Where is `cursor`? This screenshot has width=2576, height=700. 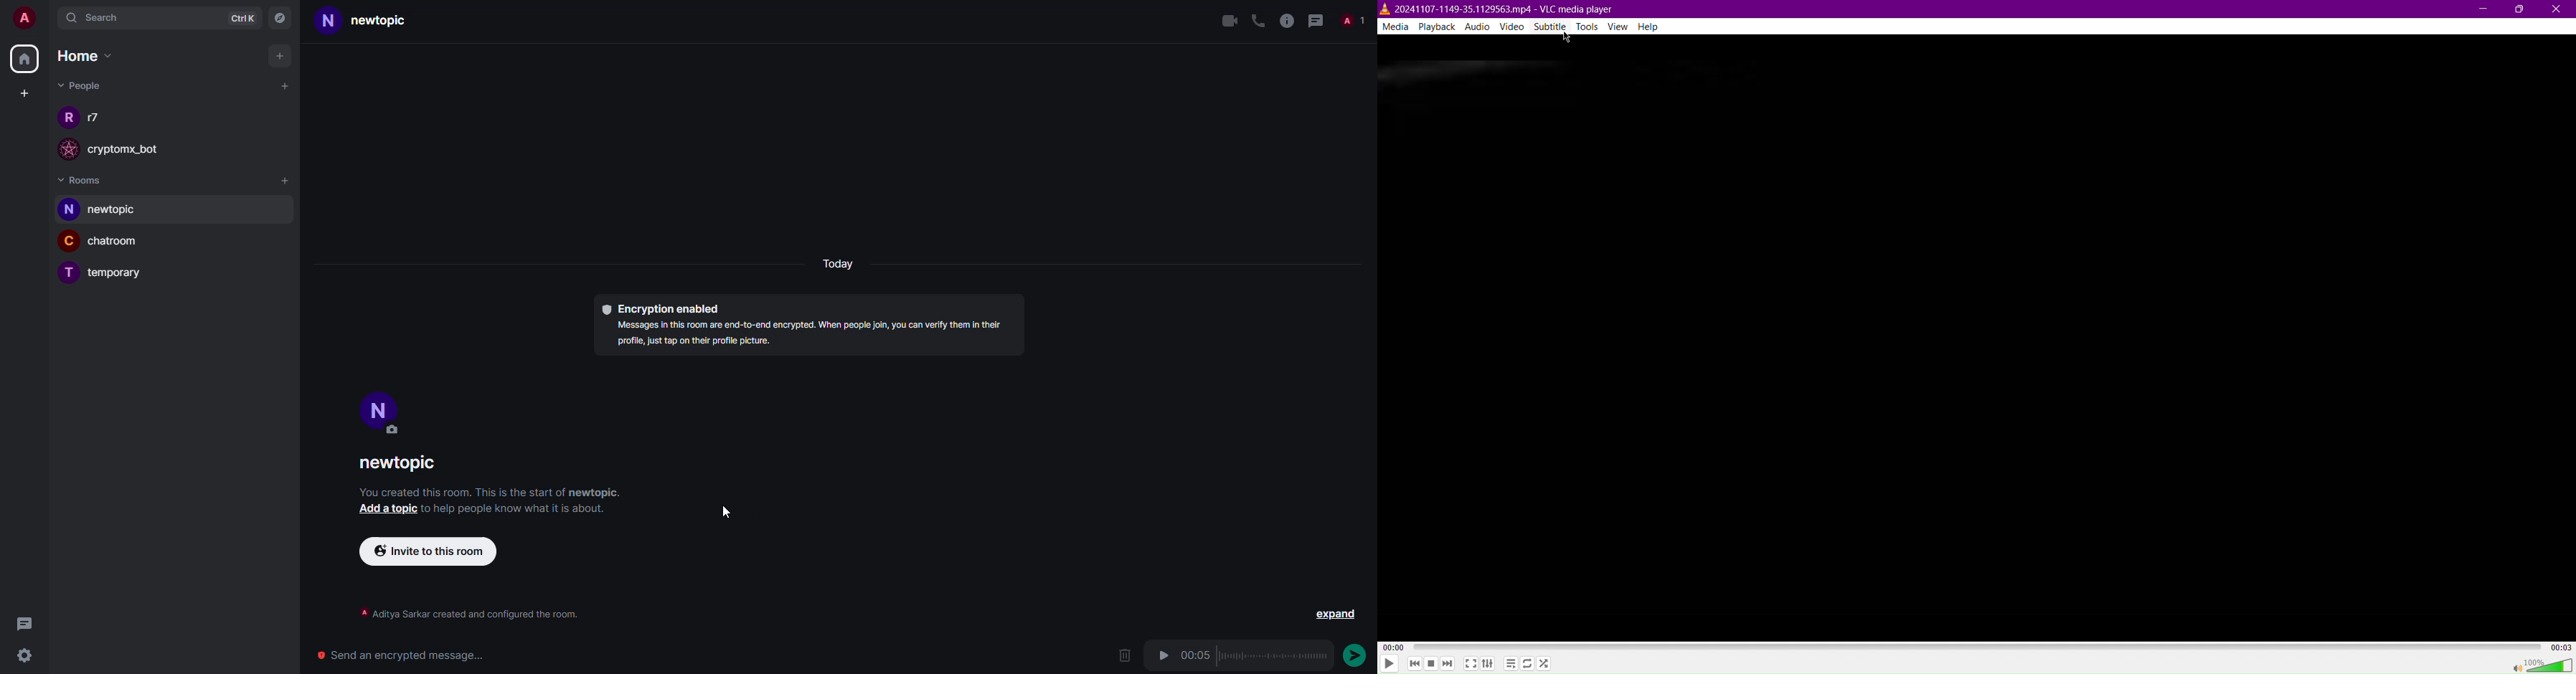 cursor is located at coordinates (727, 511).